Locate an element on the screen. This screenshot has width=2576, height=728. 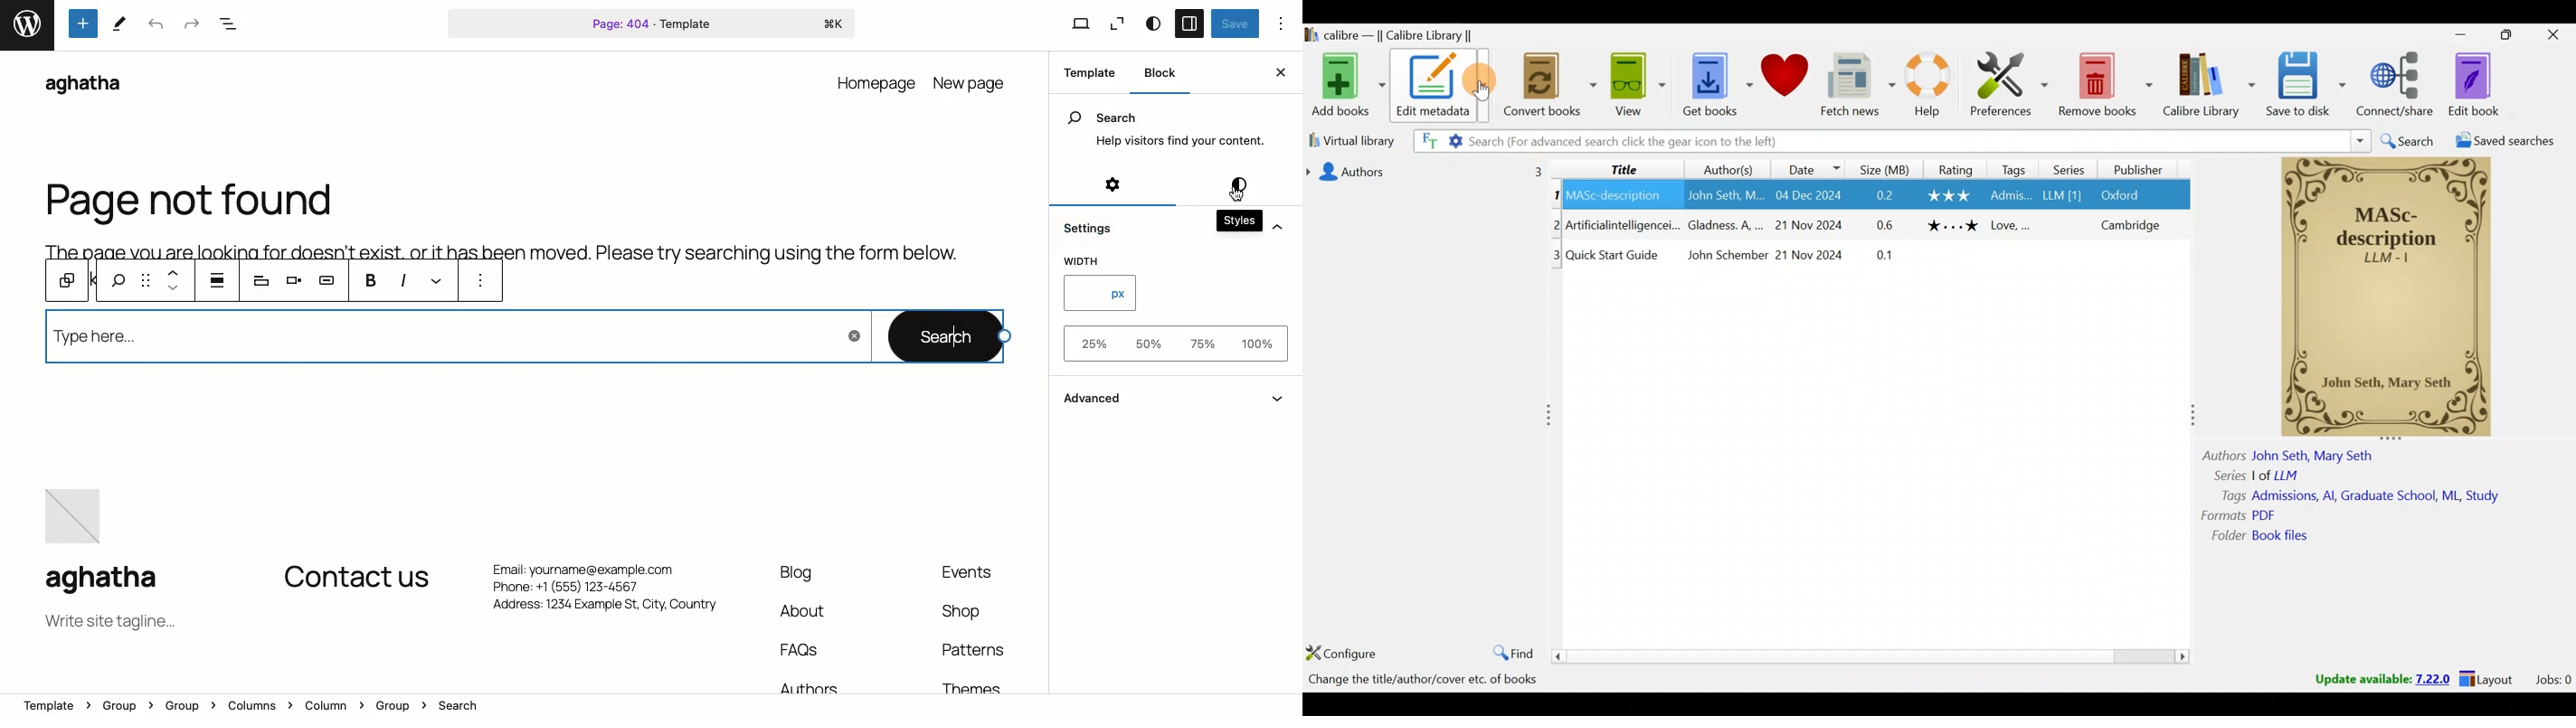
Authors is located at coordinates (1730, 168).